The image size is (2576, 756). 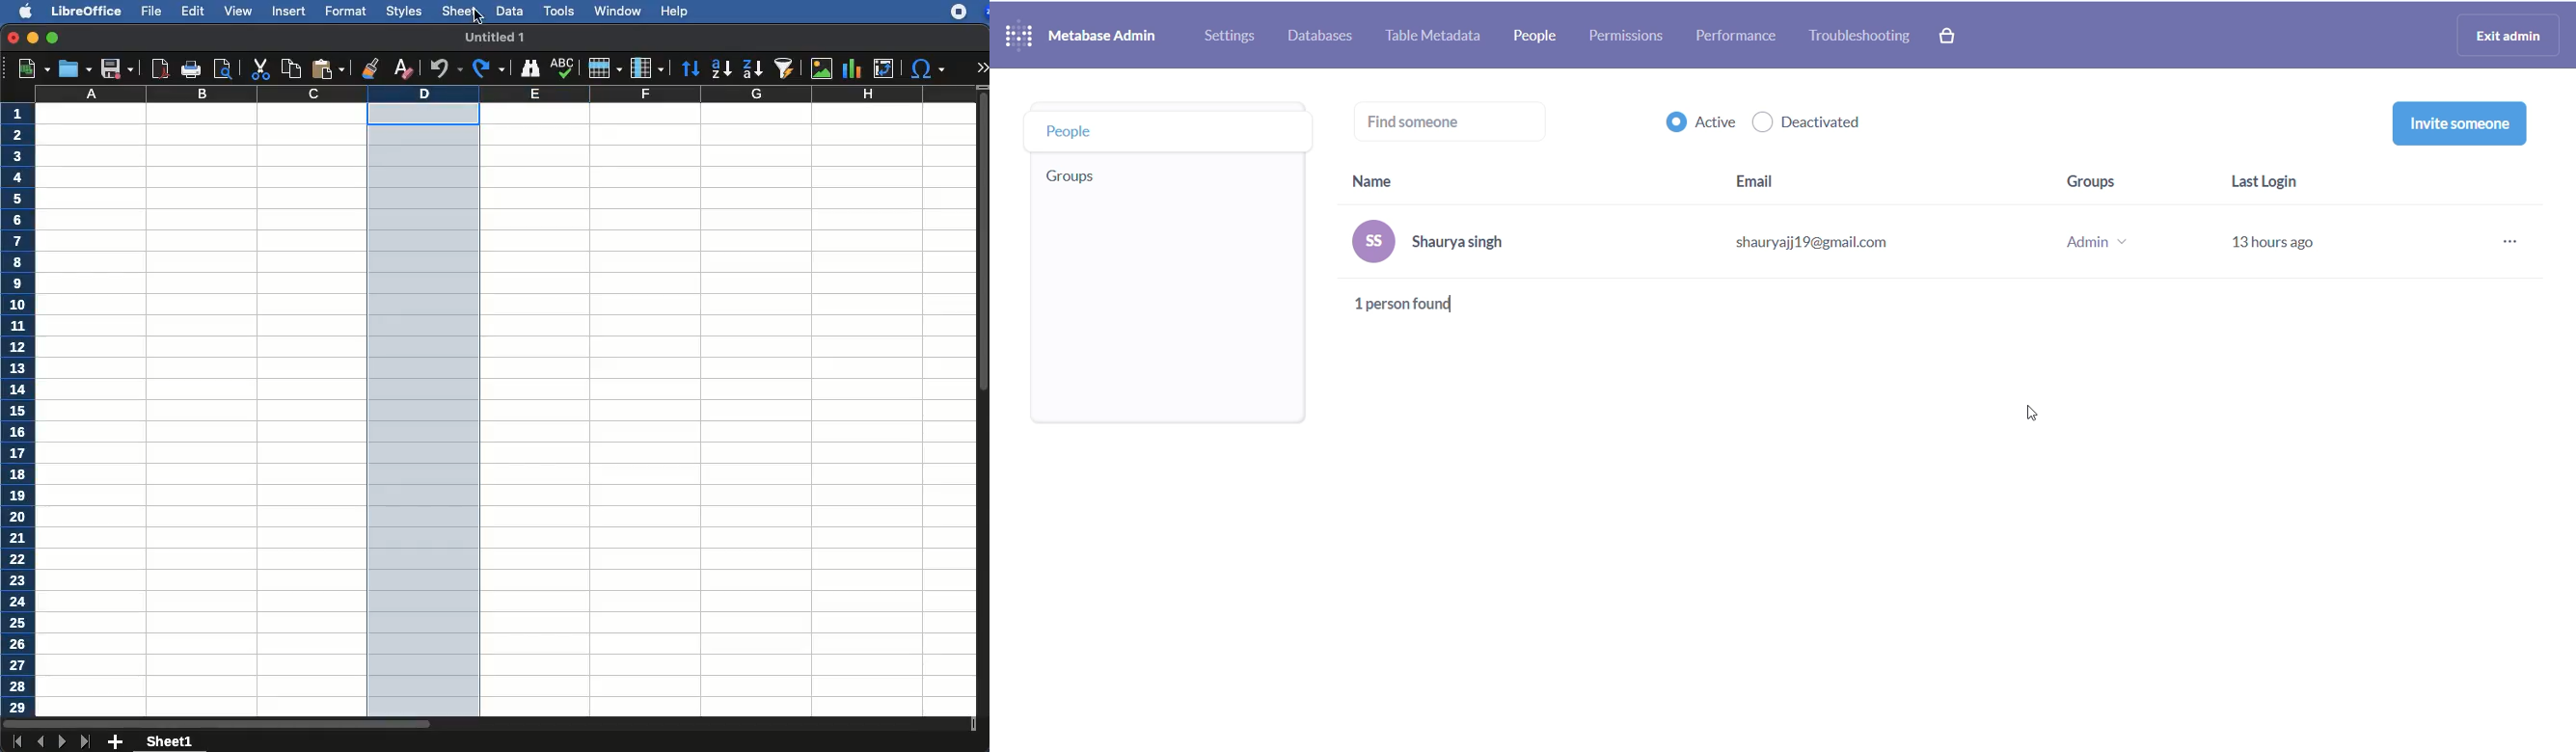 I want to click on email, so click(x=1834, y=245).